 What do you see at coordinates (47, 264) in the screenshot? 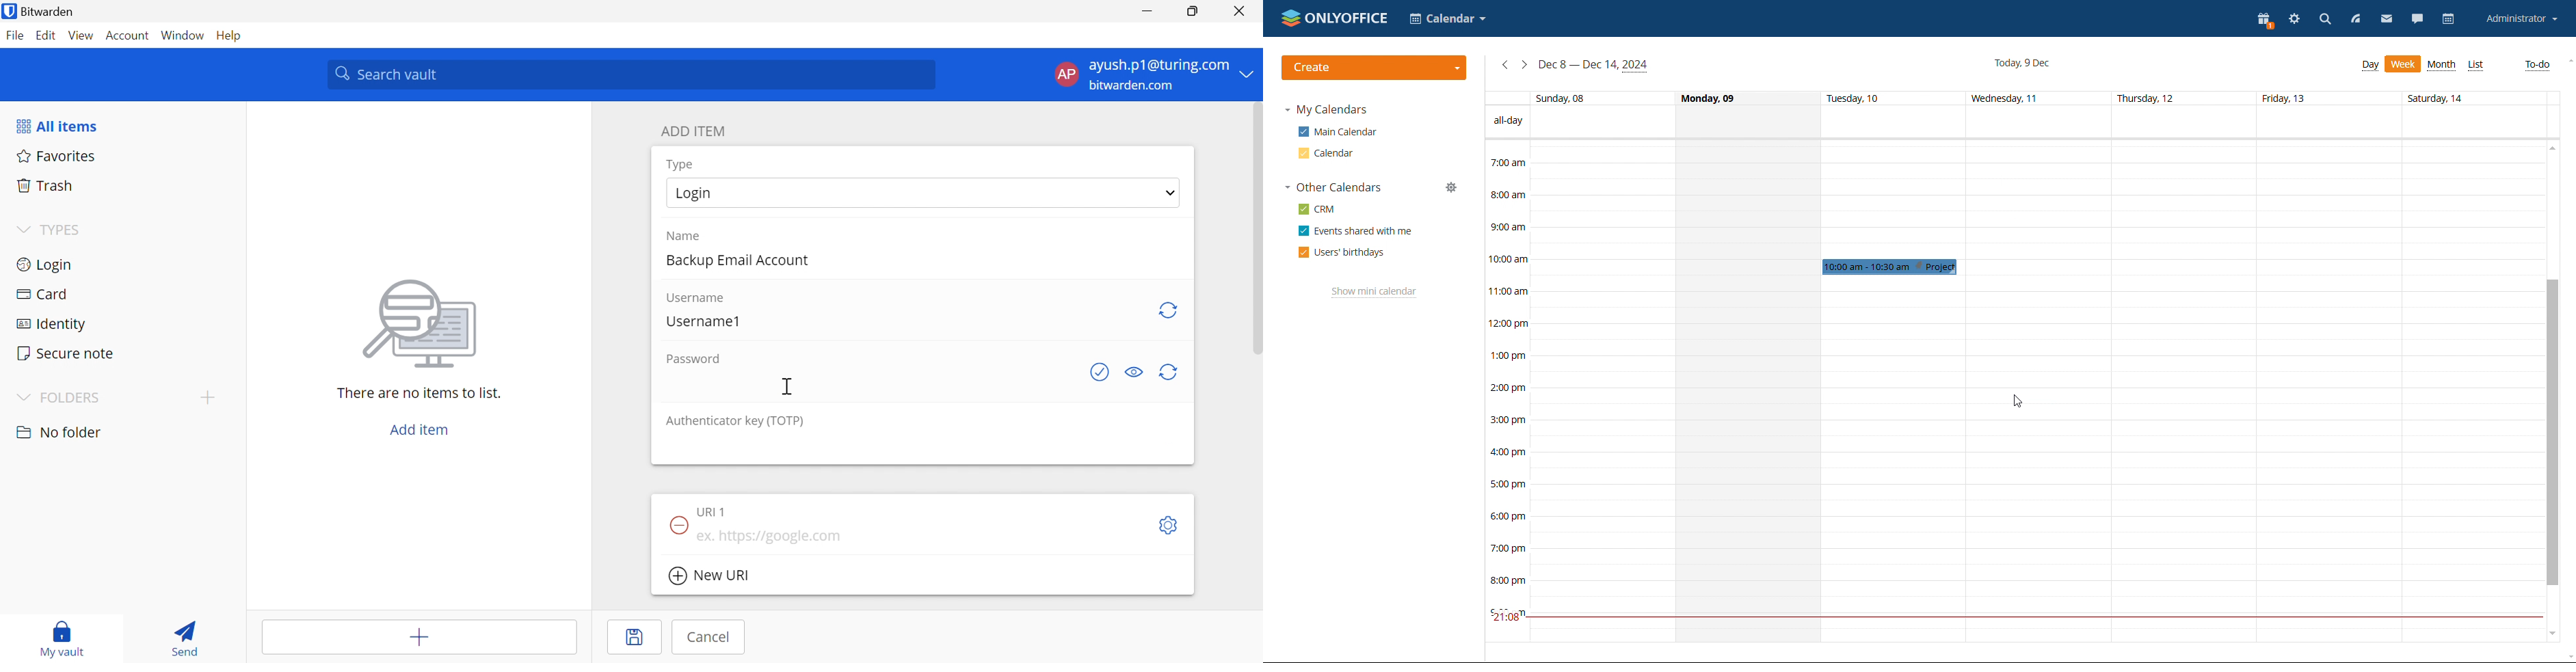
I see `Login` at bounding box center [47, 264].